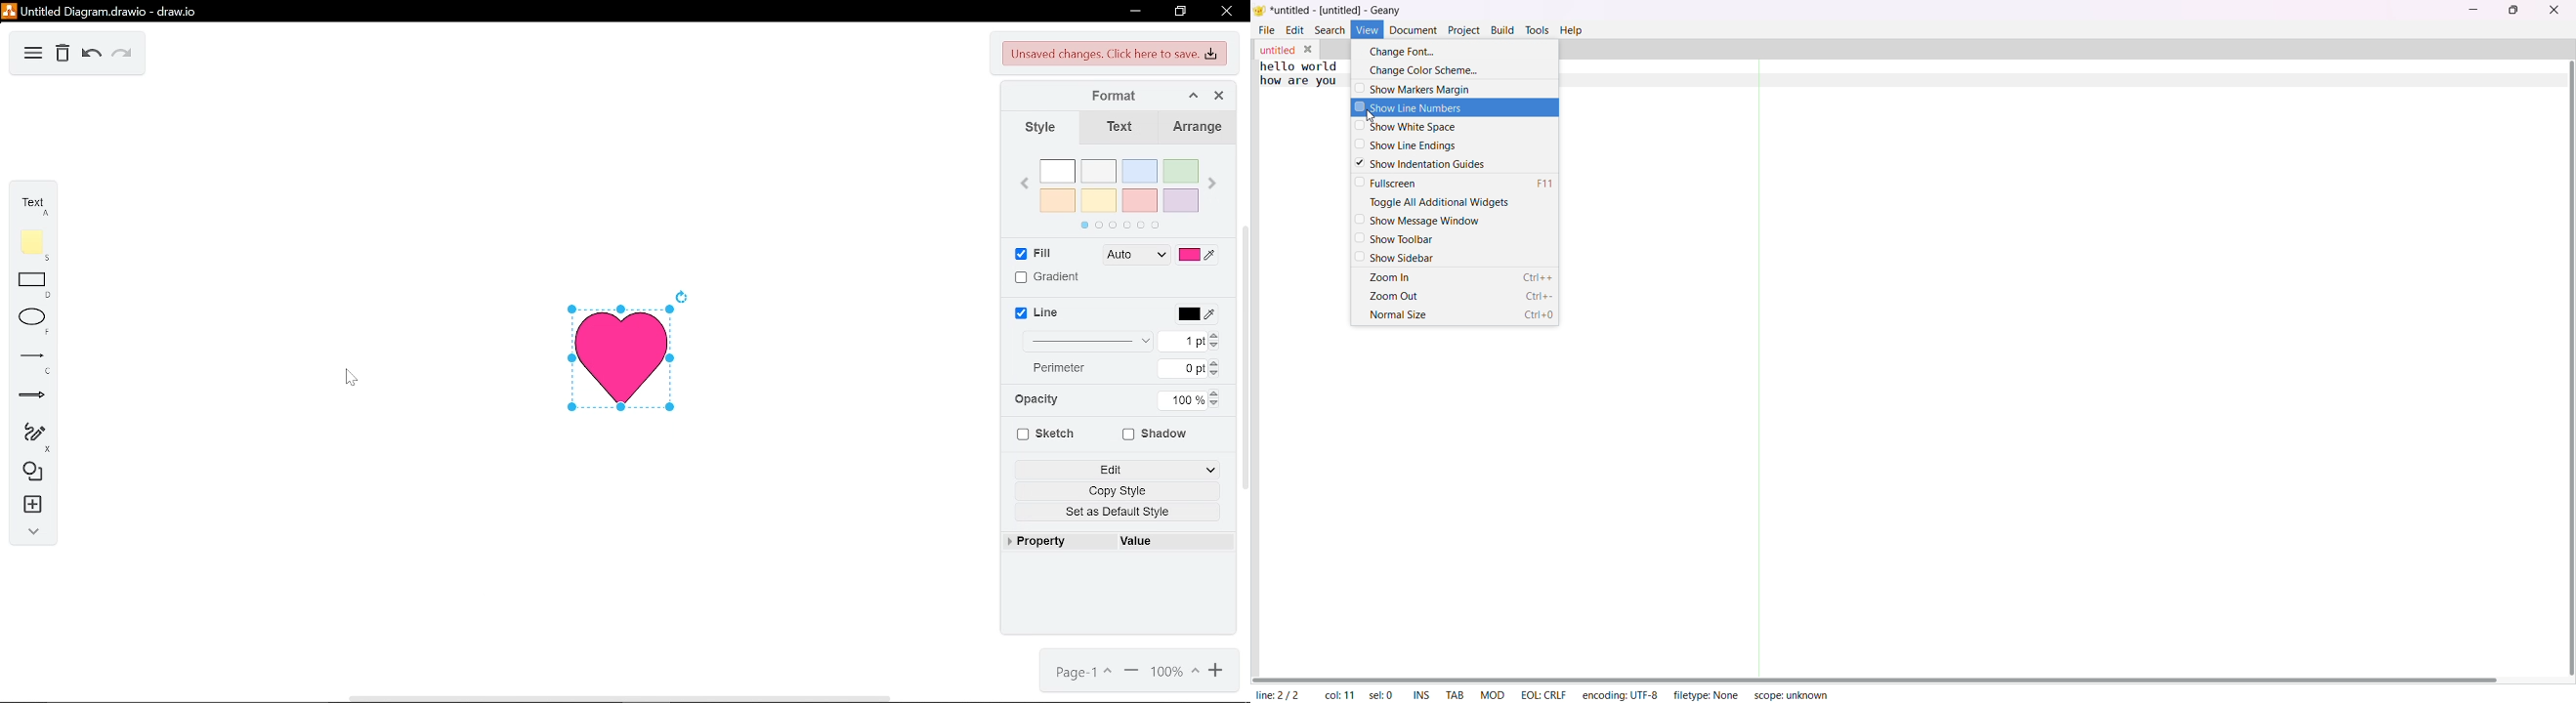 This screenshot has width=2576, height=728. Describe the element at coordinates (33, 395) in the screenshot. I see `arrows` at that location.